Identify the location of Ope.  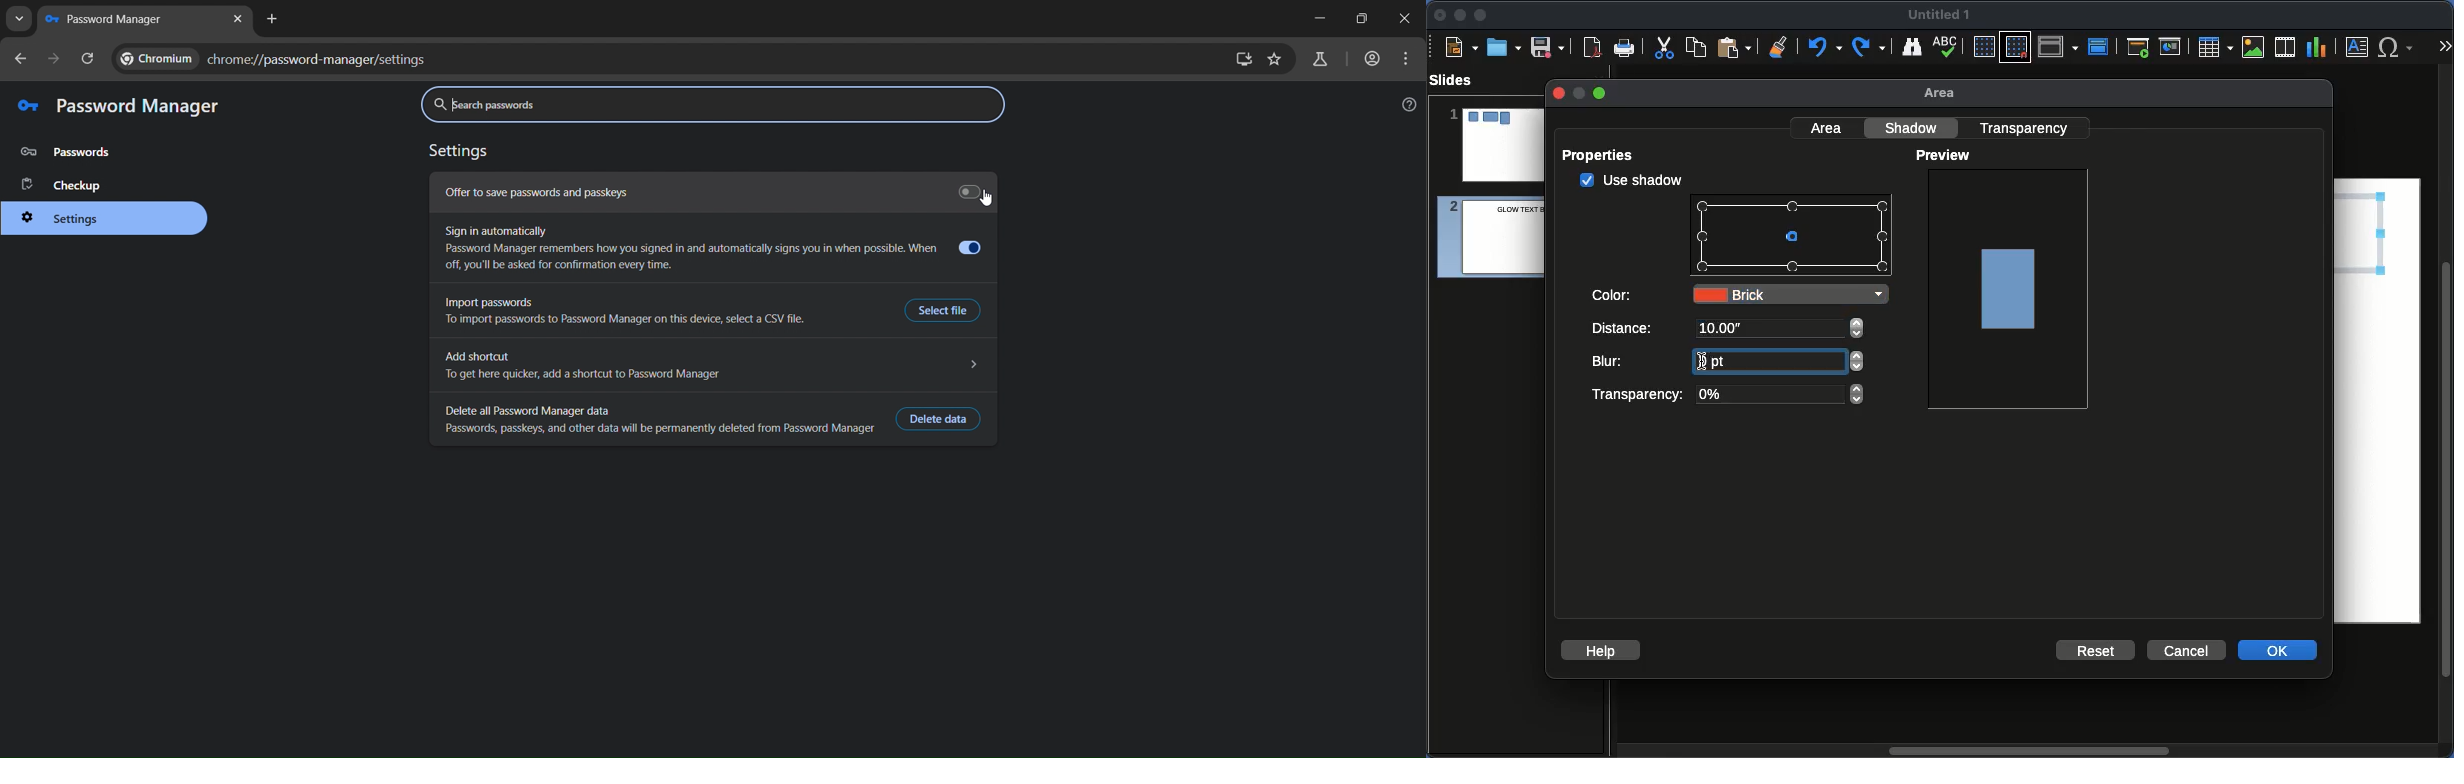
(1504, 46).